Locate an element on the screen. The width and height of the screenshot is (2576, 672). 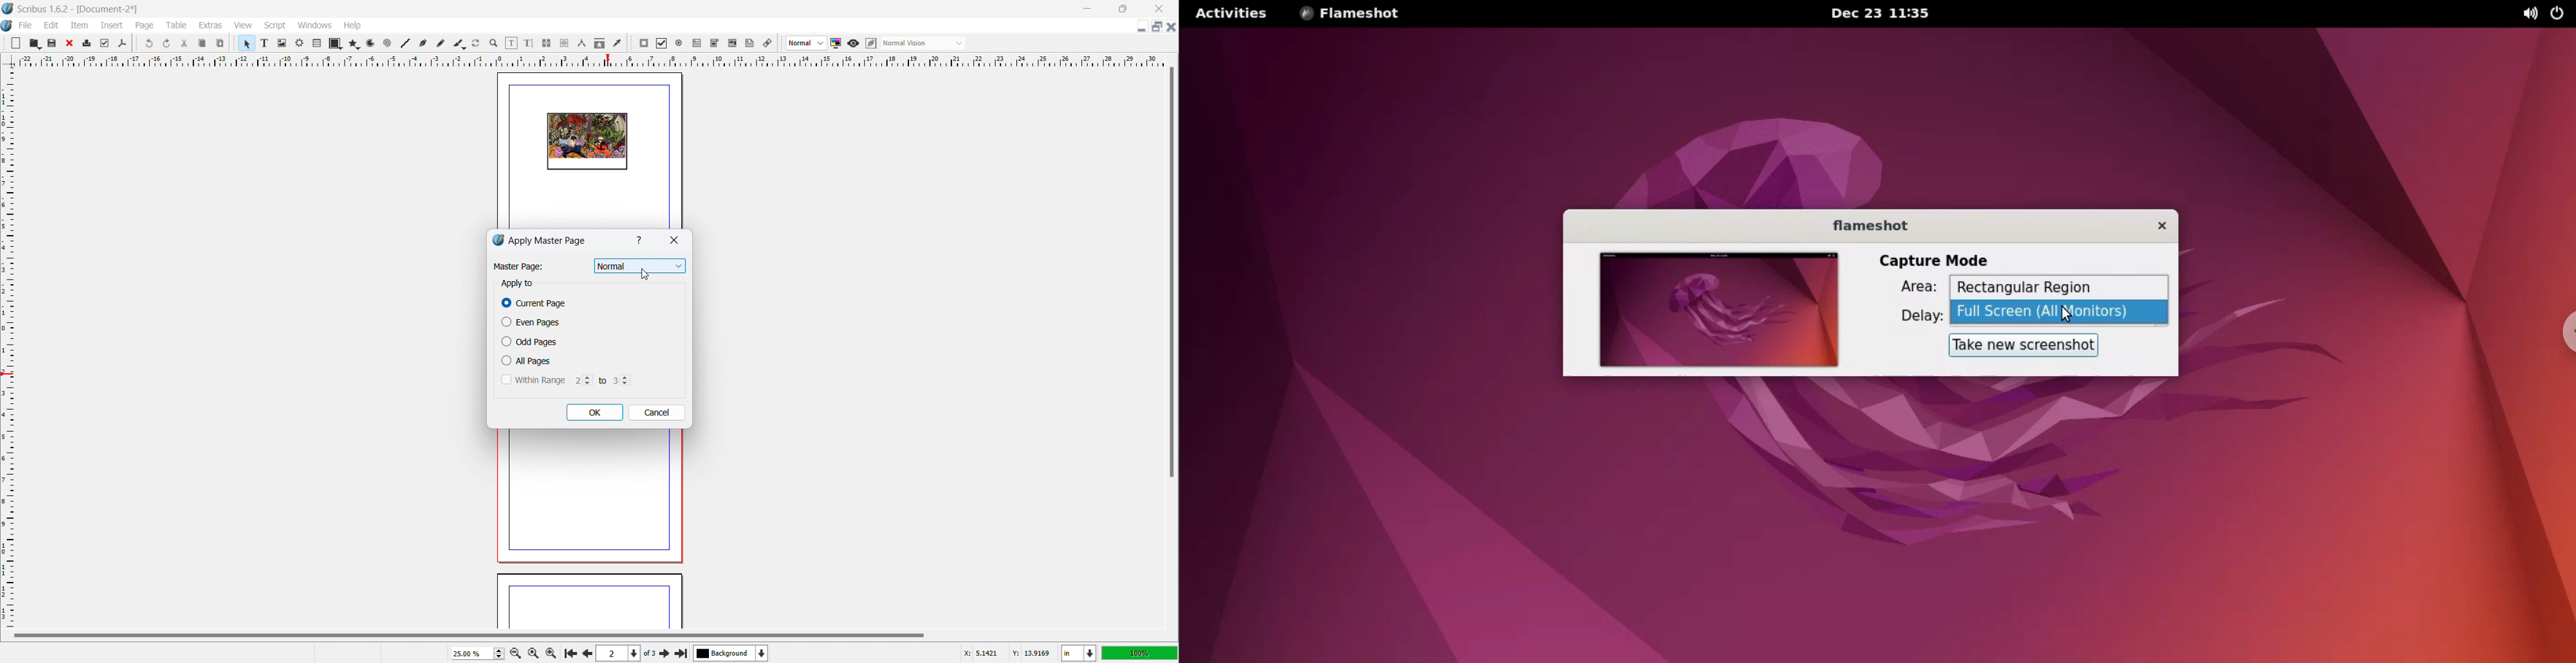
logo is located at coordinates (7, 26).